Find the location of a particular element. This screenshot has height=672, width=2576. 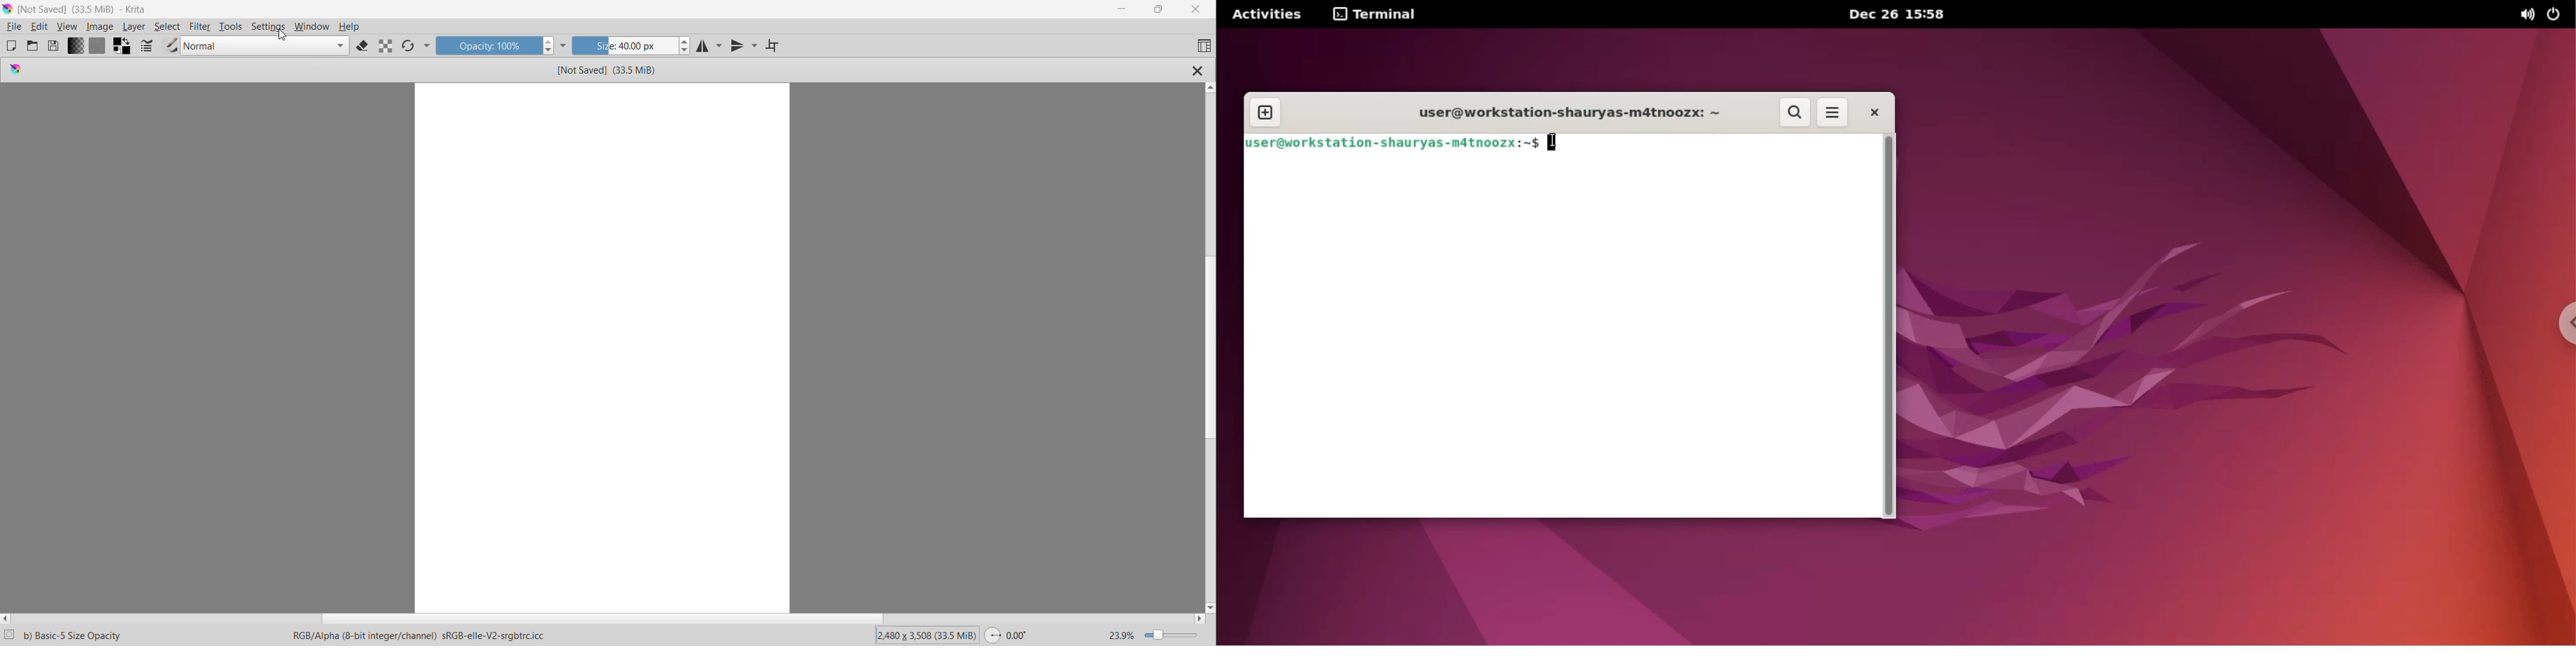

Image Size is located at coordinates (904, 636).